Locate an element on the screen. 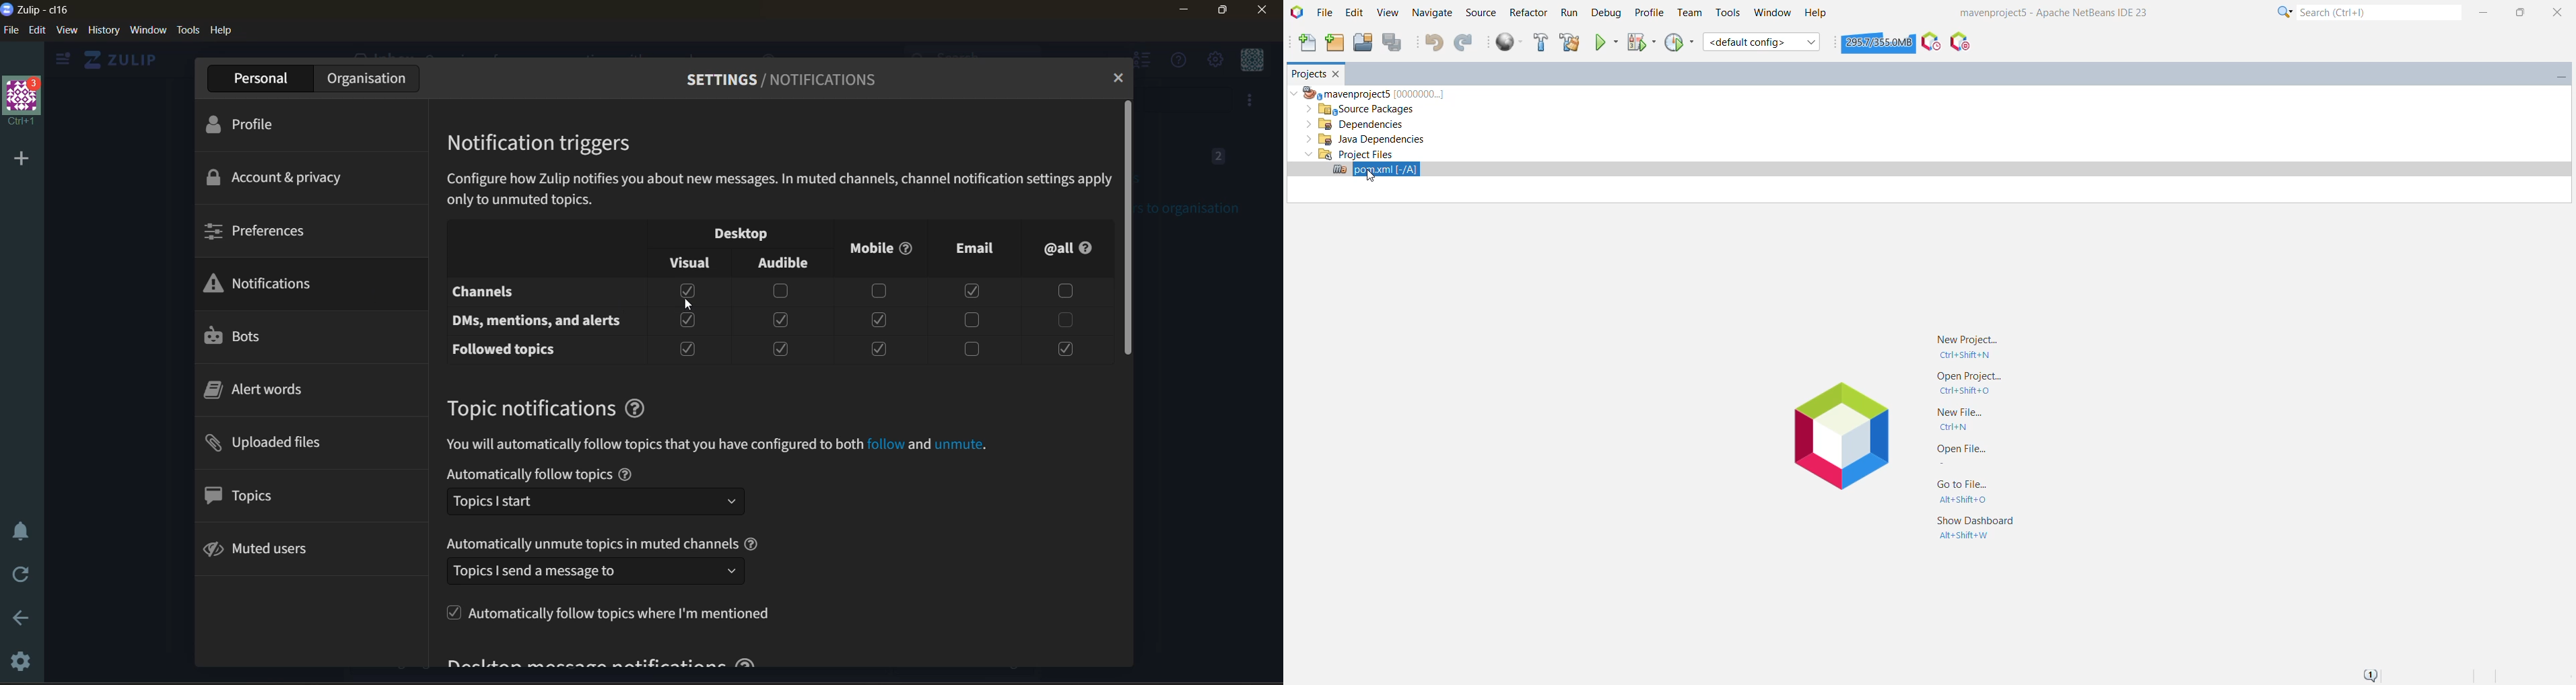  help is located at coordinates (753, 543).